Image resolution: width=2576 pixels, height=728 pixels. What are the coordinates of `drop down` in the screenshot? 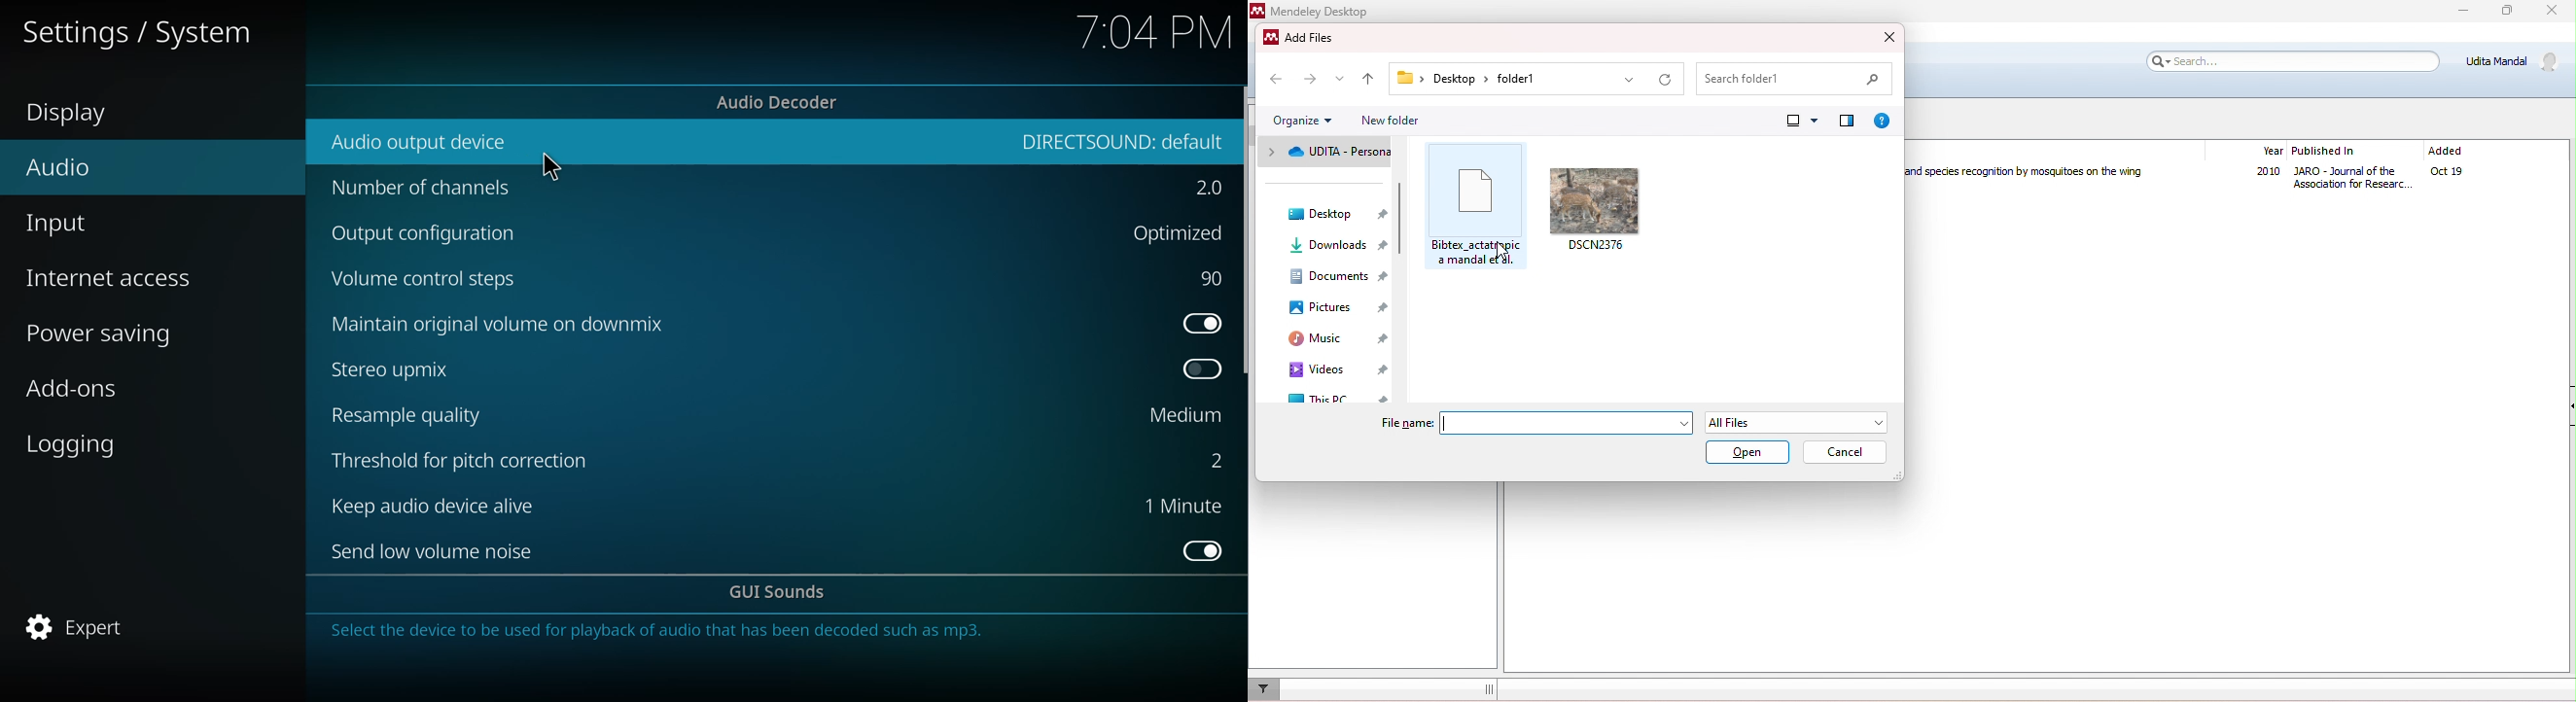 It's located at (1684, 423).